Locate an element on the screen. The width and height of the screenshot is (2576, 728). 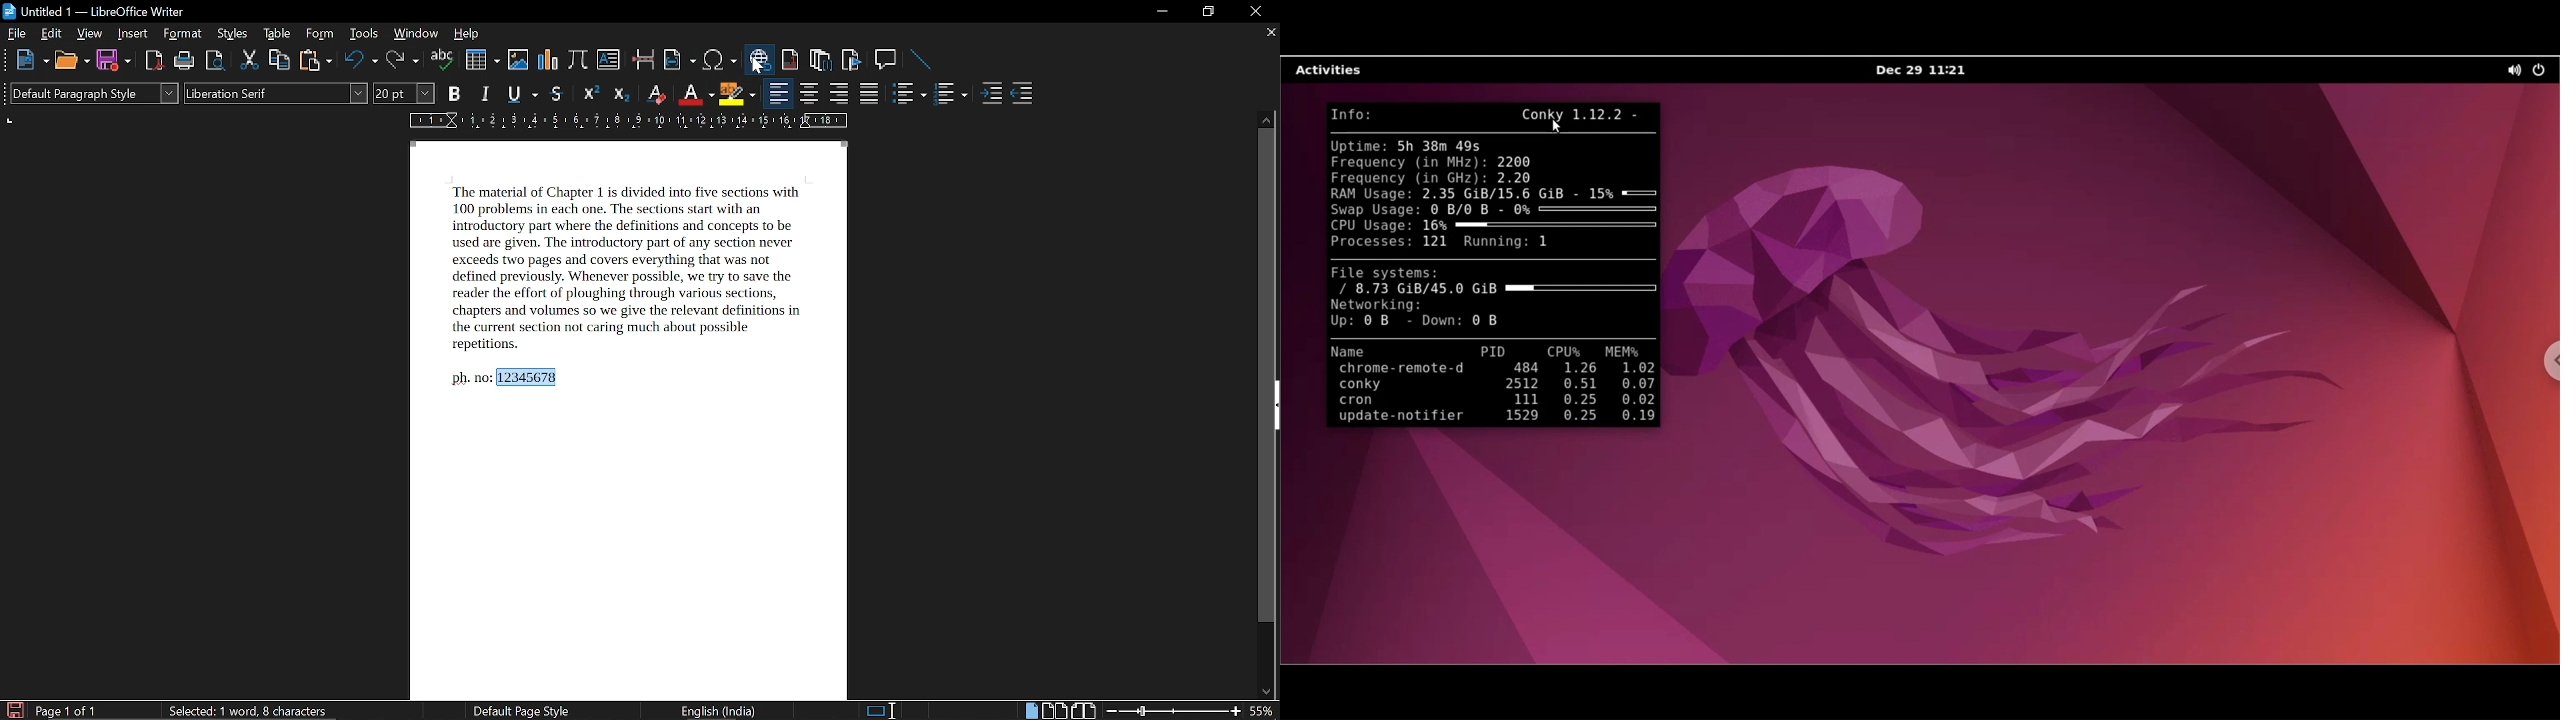
insert bibliography is located at coordinates (850, 61).